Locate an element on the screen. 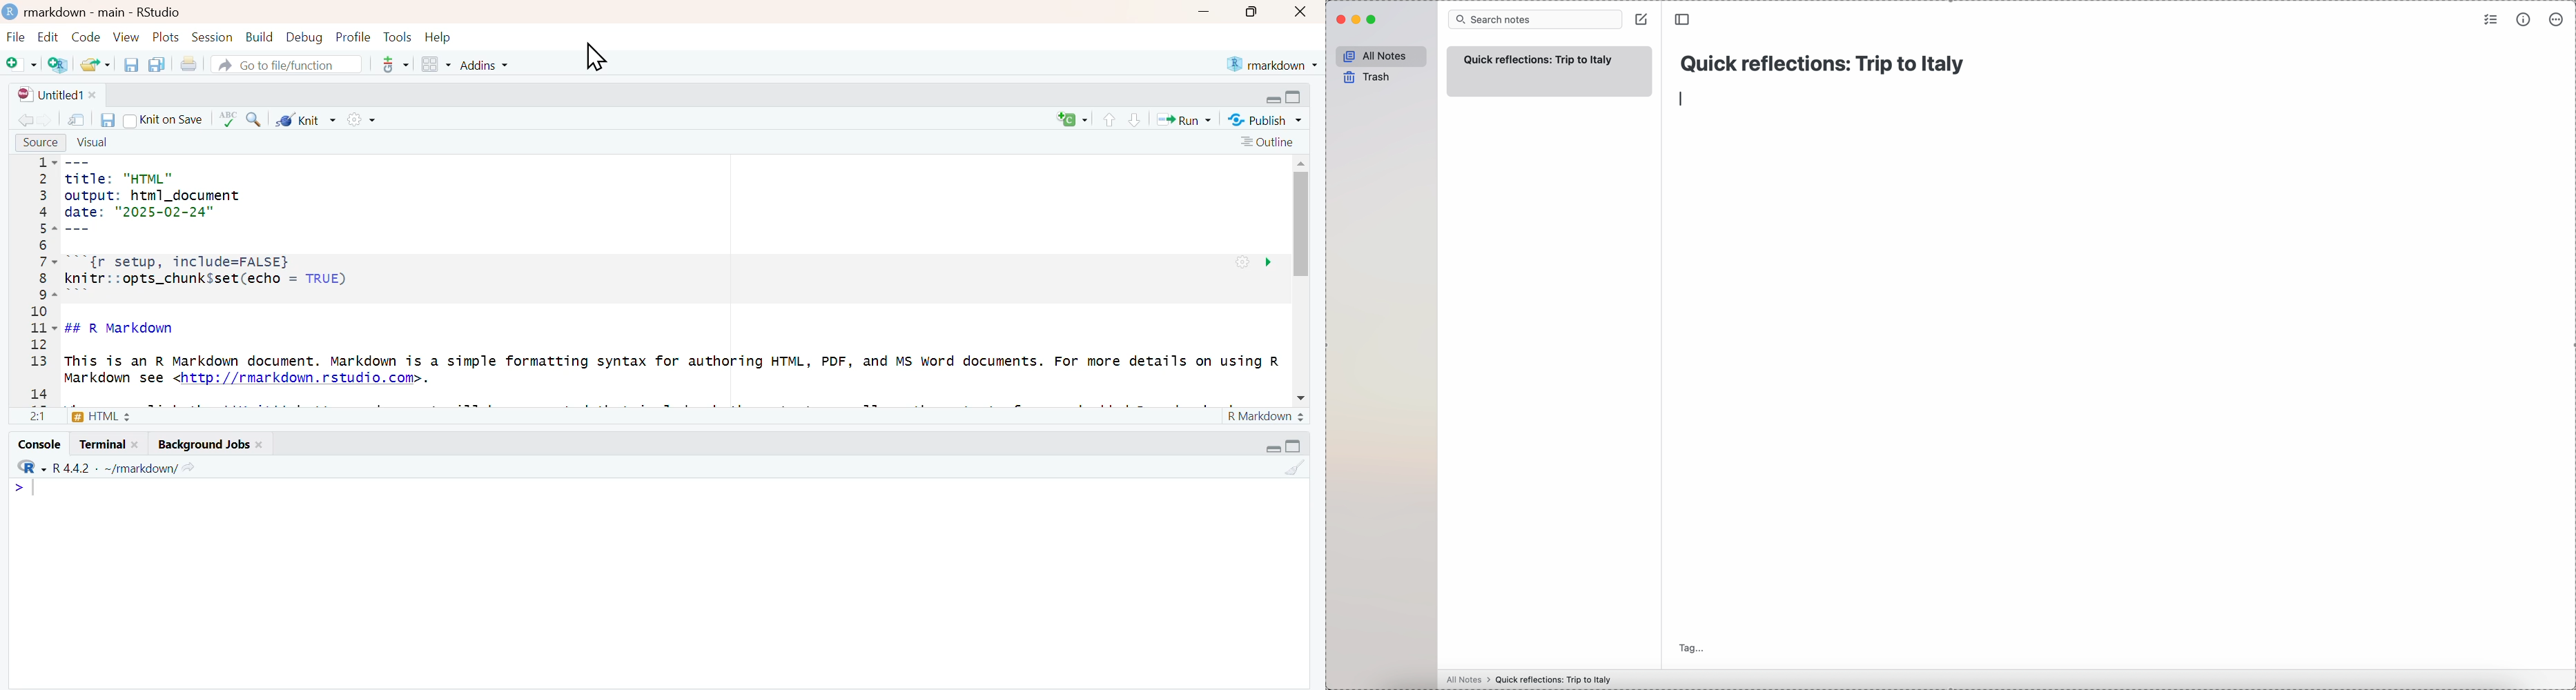  terminal is located at coordinates (108, 443).